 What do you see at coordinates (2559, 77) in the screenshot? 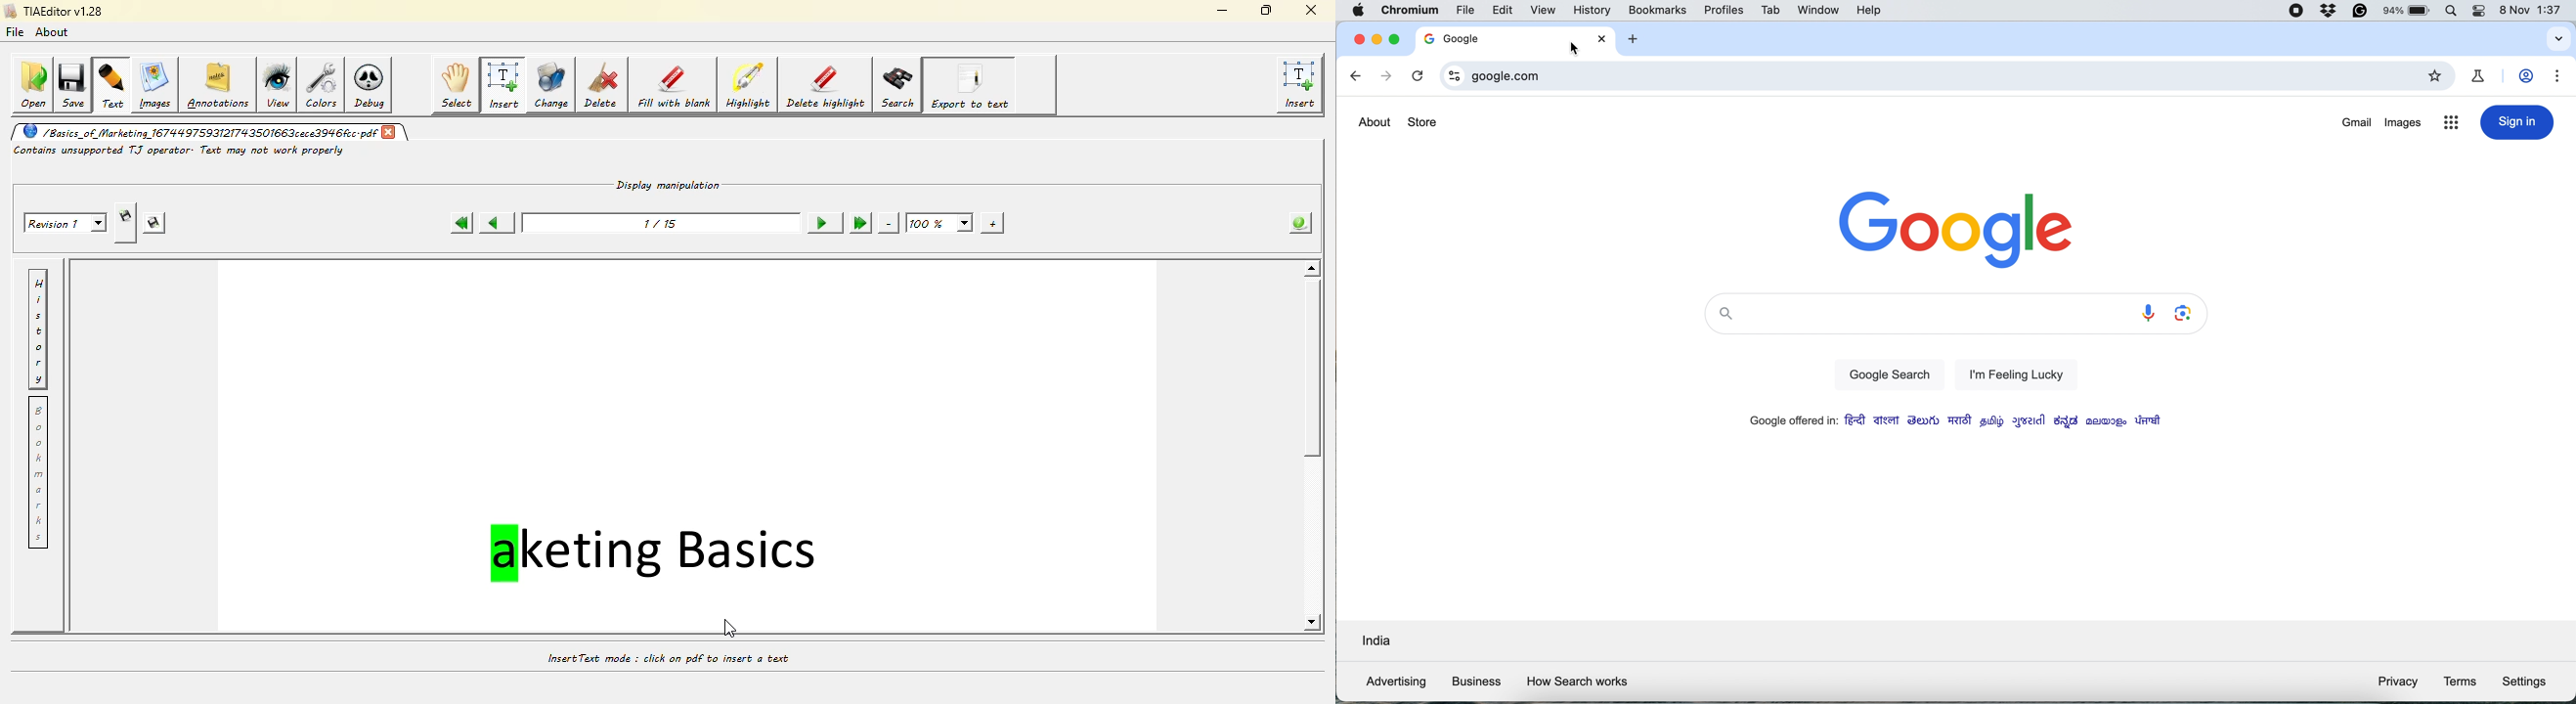
I see `settings` at bounding box center [2559, 77].